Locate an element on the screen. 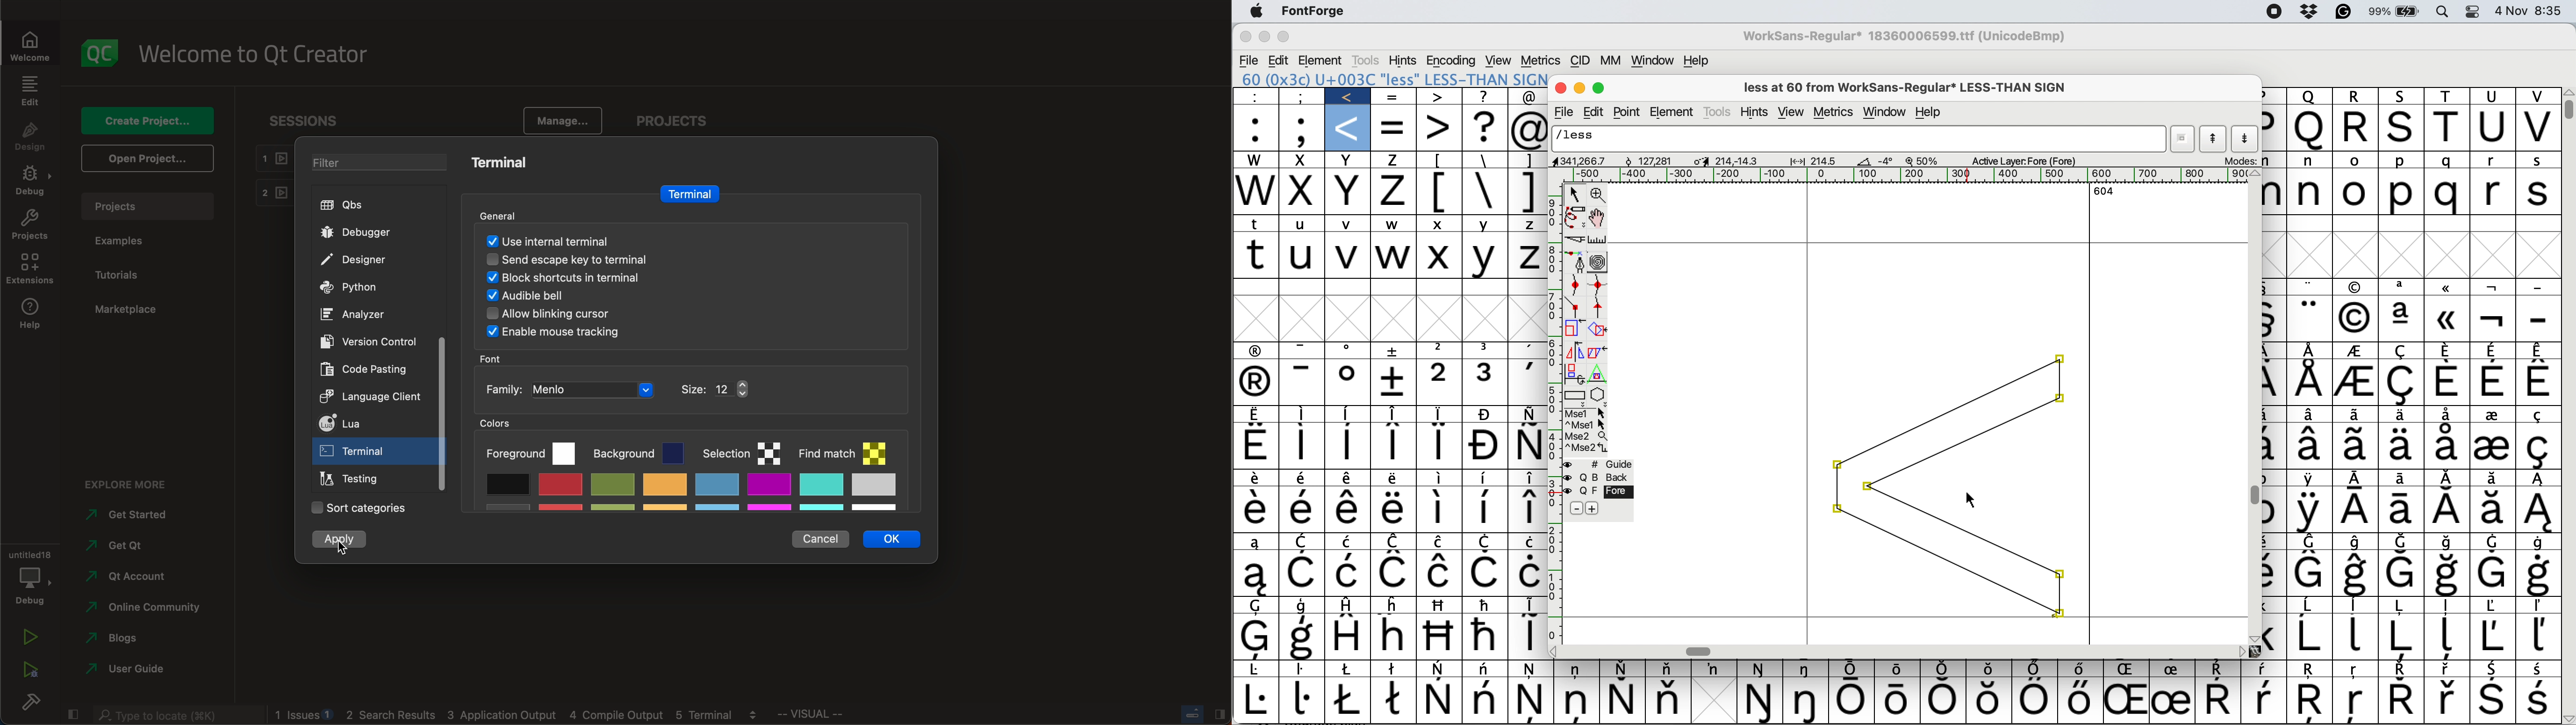  terminal is located at coordinates (689, 193).